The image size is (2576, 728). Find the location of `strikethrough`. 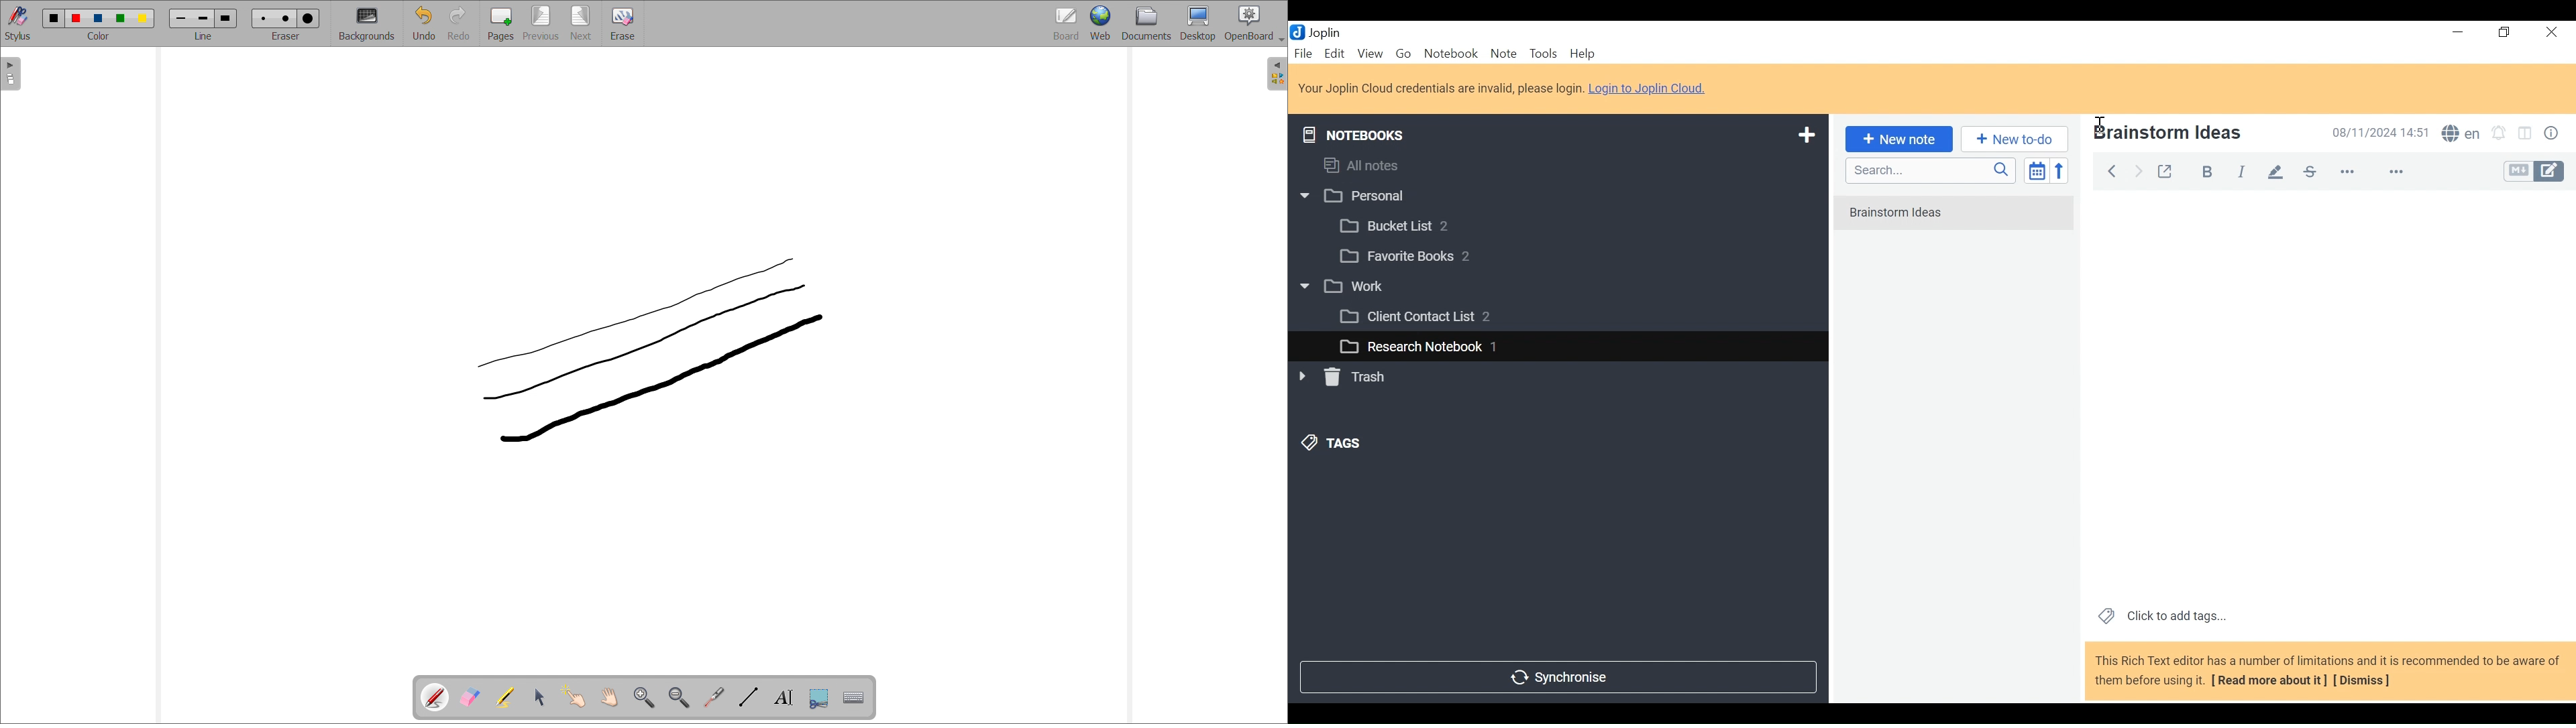

strikethrough is located at coordinates (2309, 171).